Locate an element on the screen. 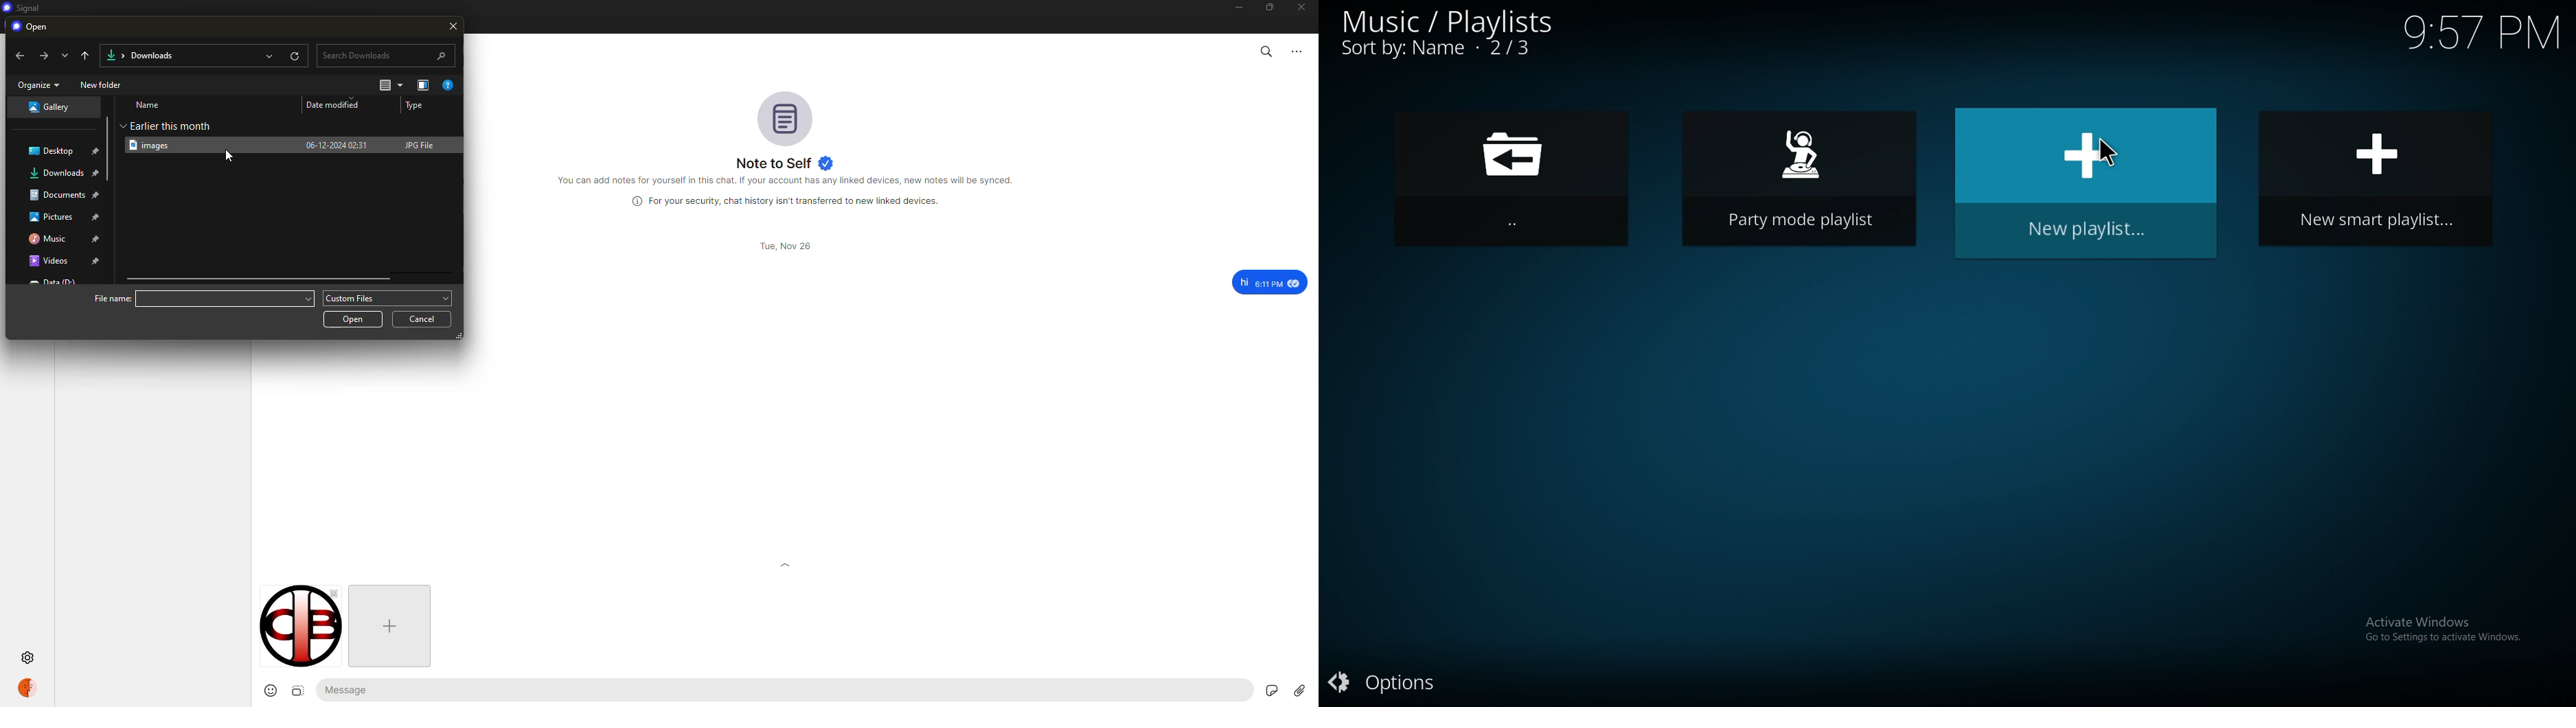 This screenshot has width=2576, height=728. pin is located at coordinates (98, 175).